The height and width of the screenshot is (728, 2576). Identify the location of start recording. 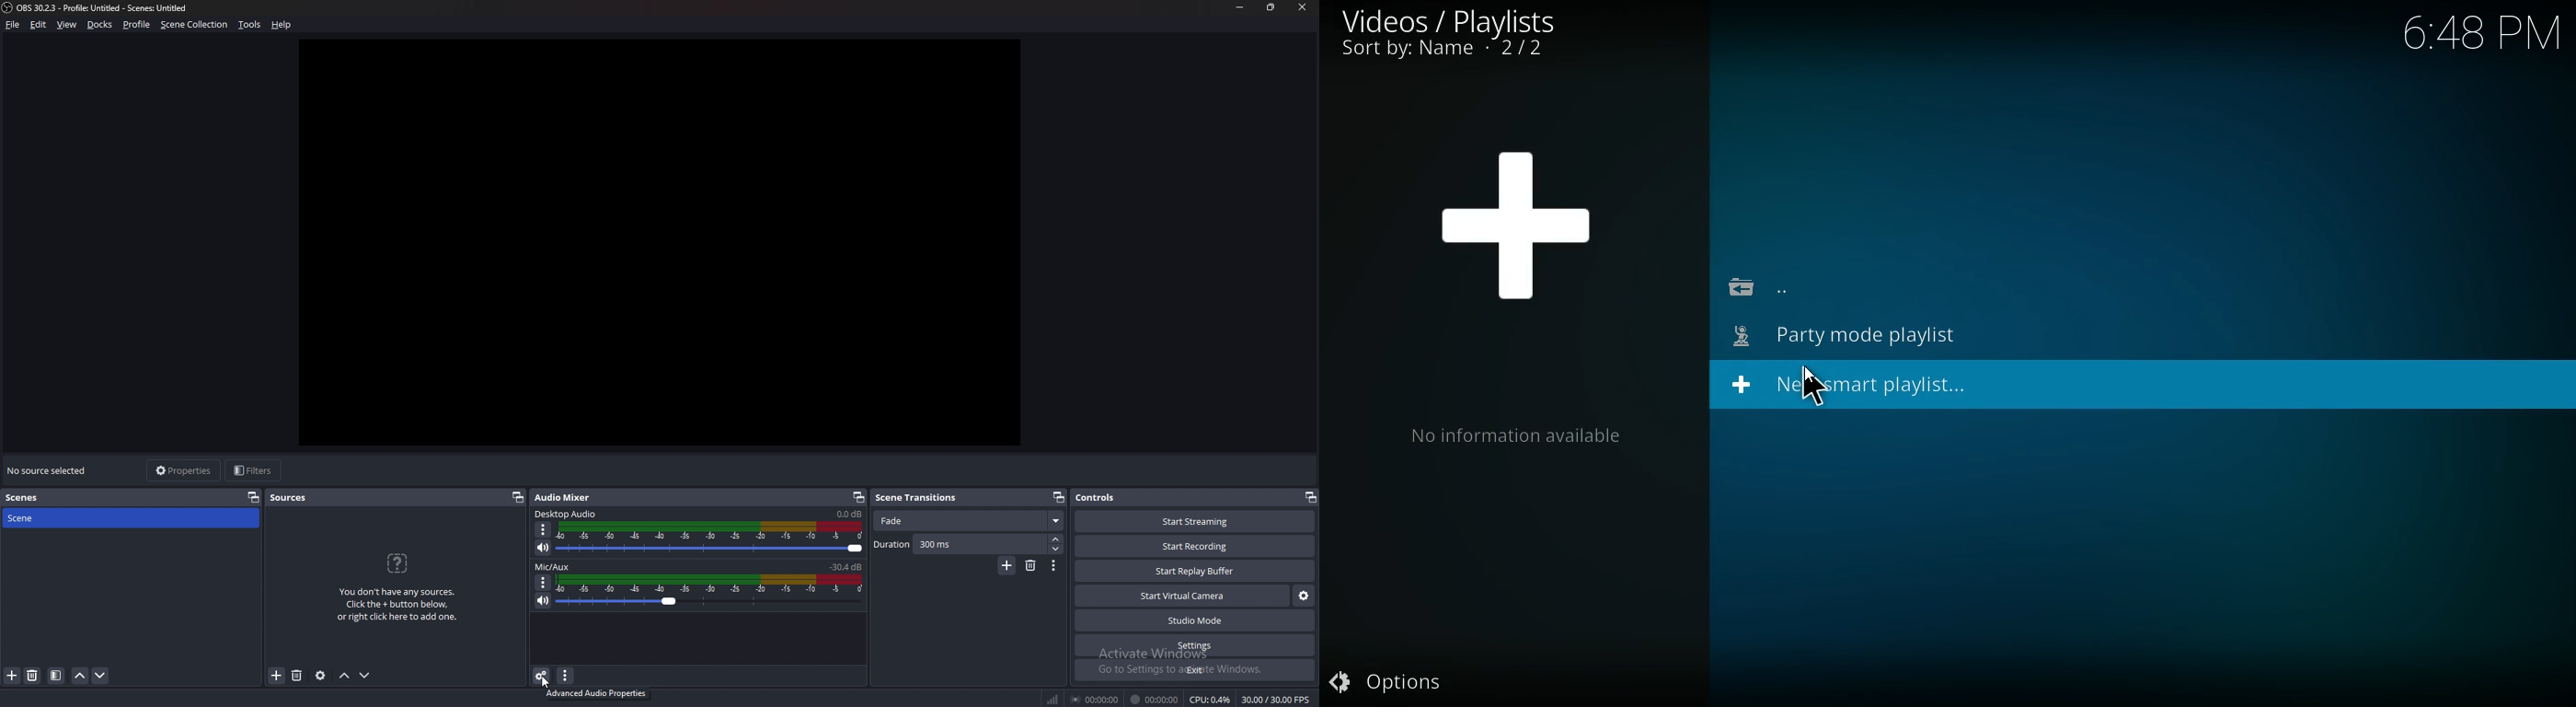
(1196, 546).